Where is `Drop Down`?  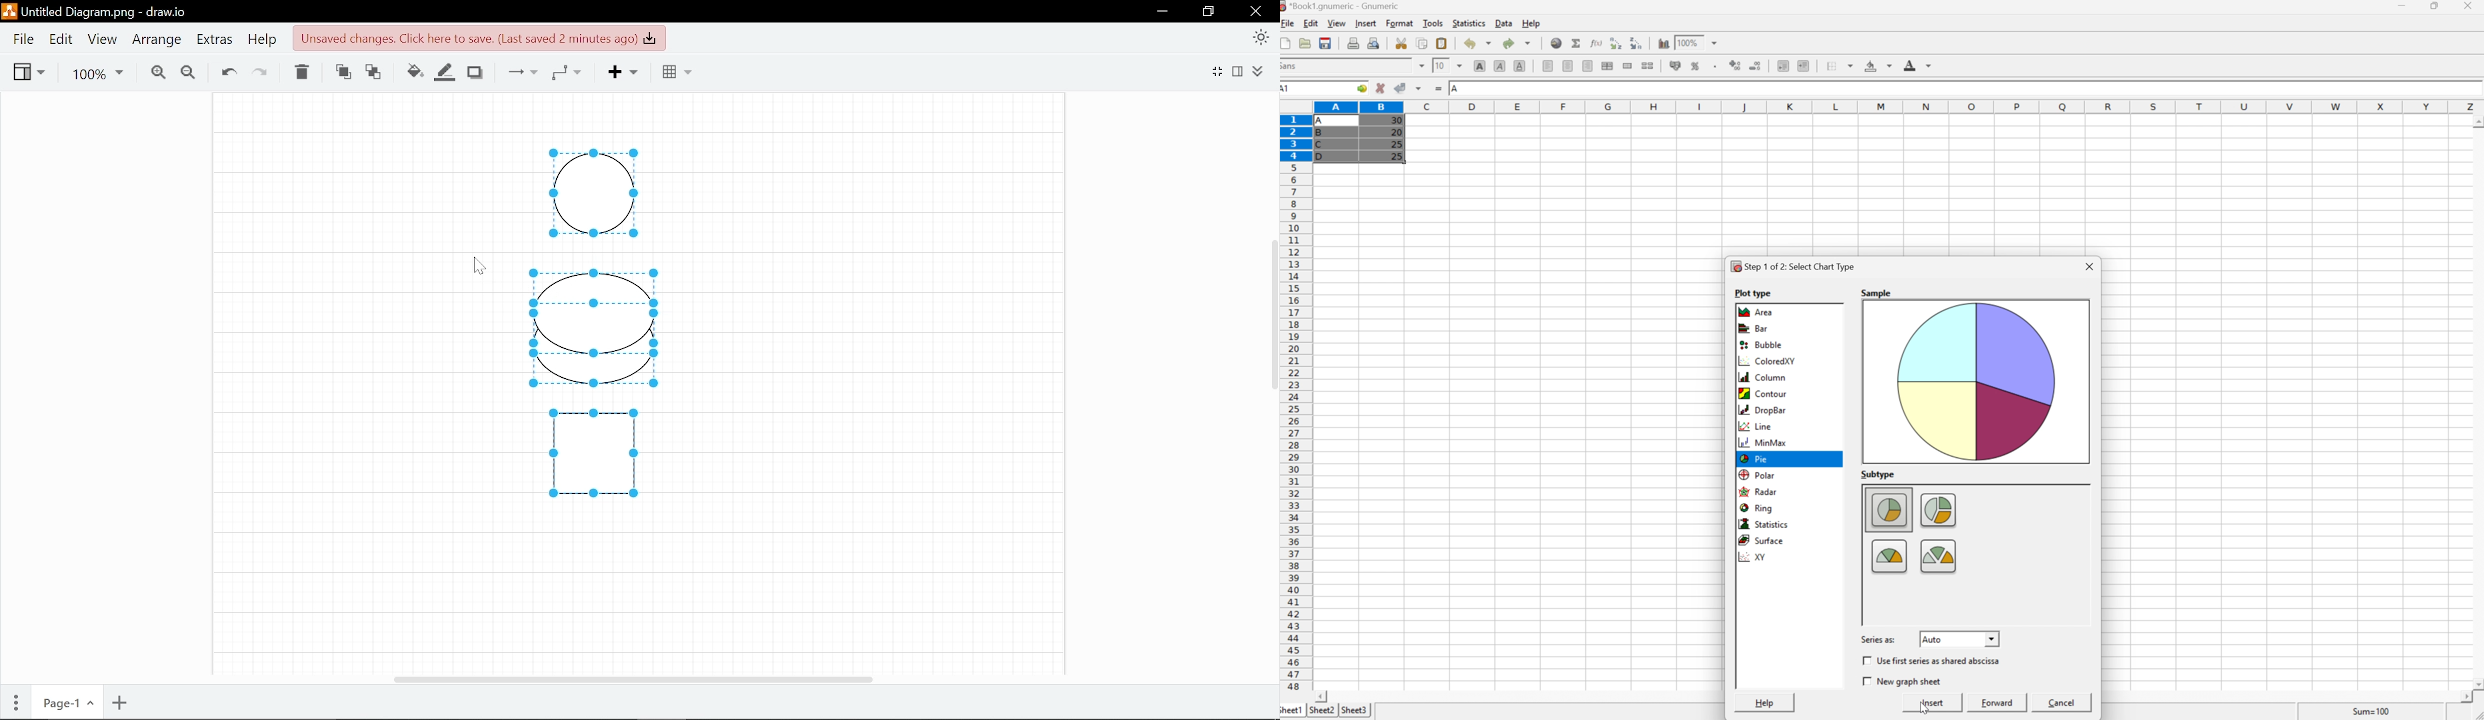 Drop Down is located at coordinates (2085, 619).